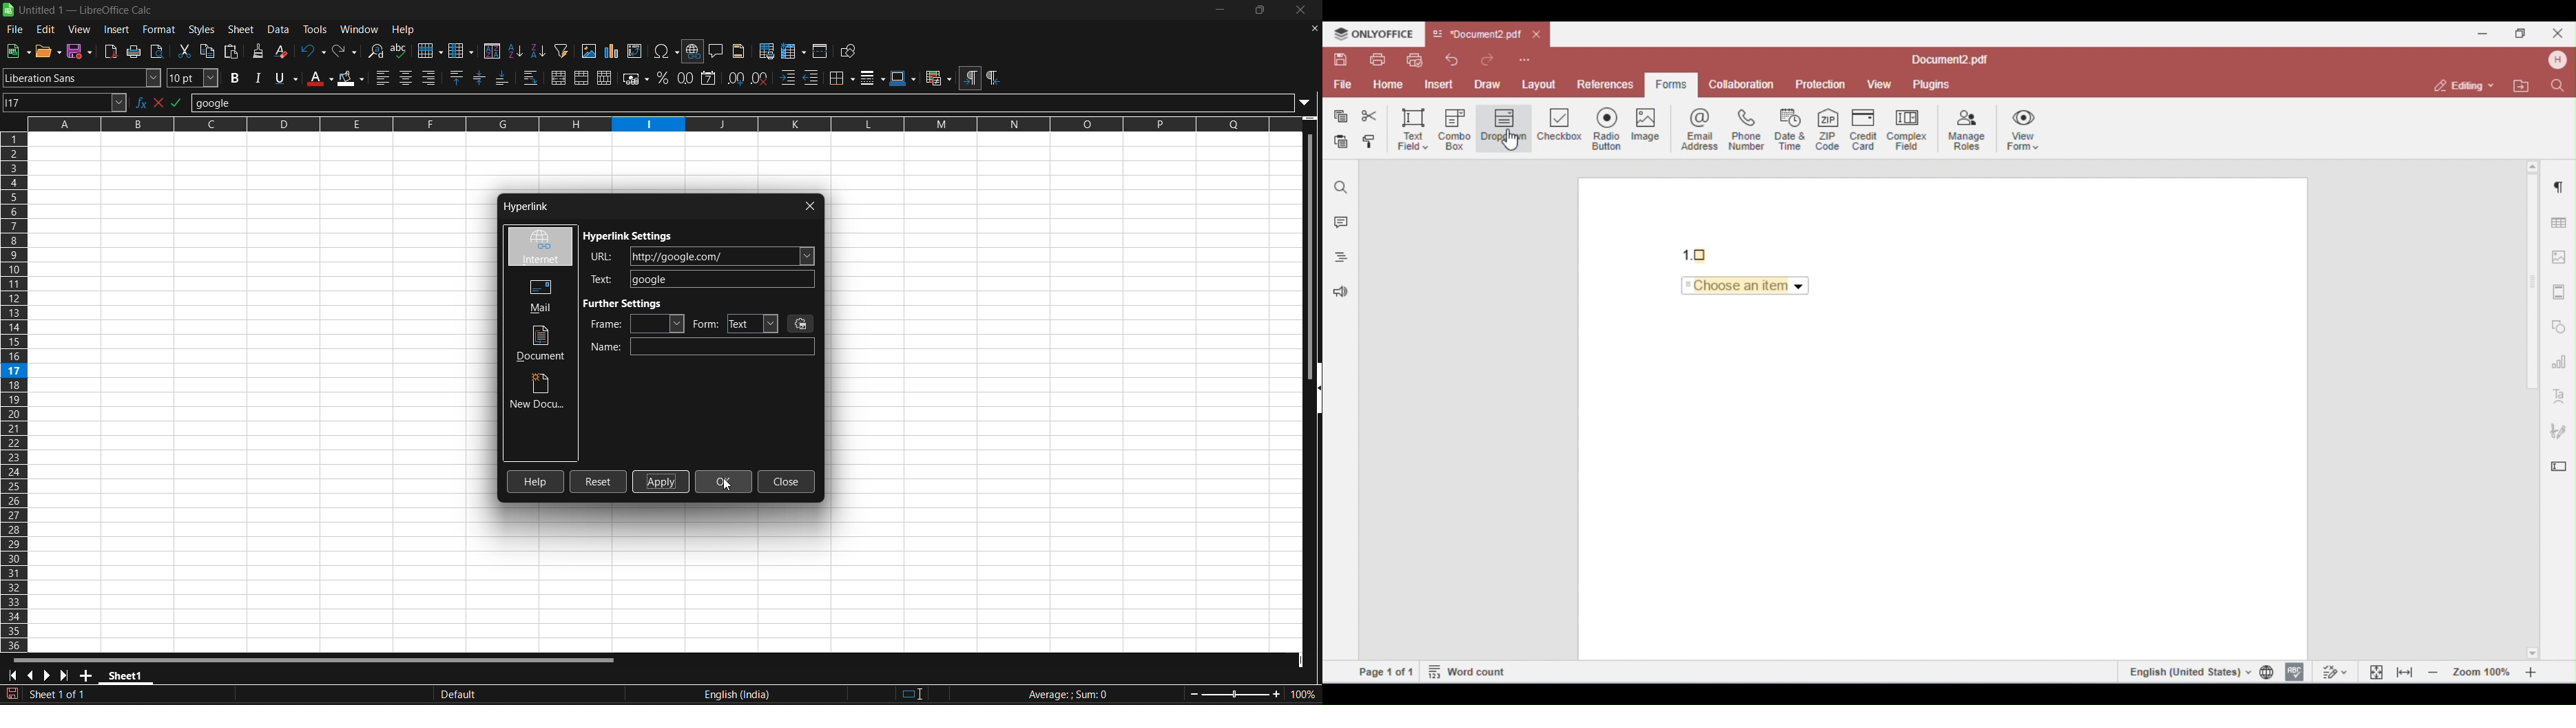 Image resolution: width=2576 pixels, height=728 pixels. I want to click on format as currency, so click(634, 78).